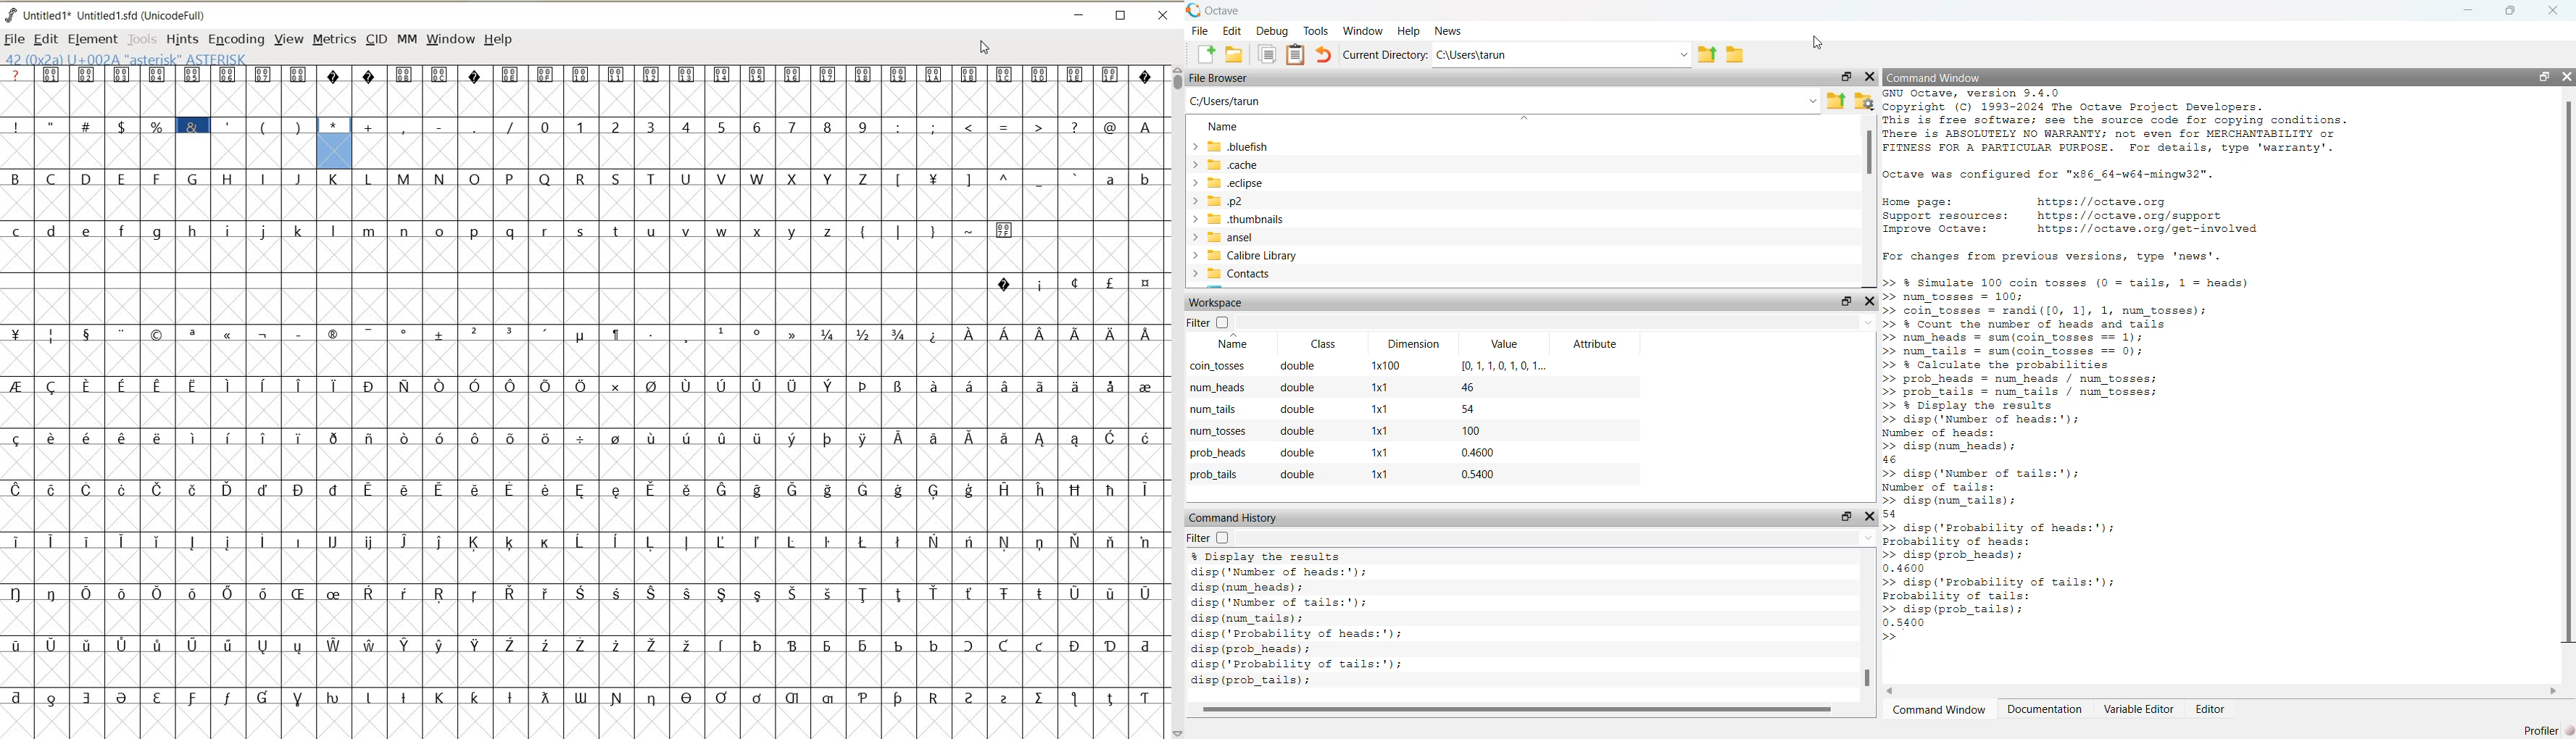 The height and width of the screenshot is (756, 2576). I want to click on Clipboard, so click(1295, 55).